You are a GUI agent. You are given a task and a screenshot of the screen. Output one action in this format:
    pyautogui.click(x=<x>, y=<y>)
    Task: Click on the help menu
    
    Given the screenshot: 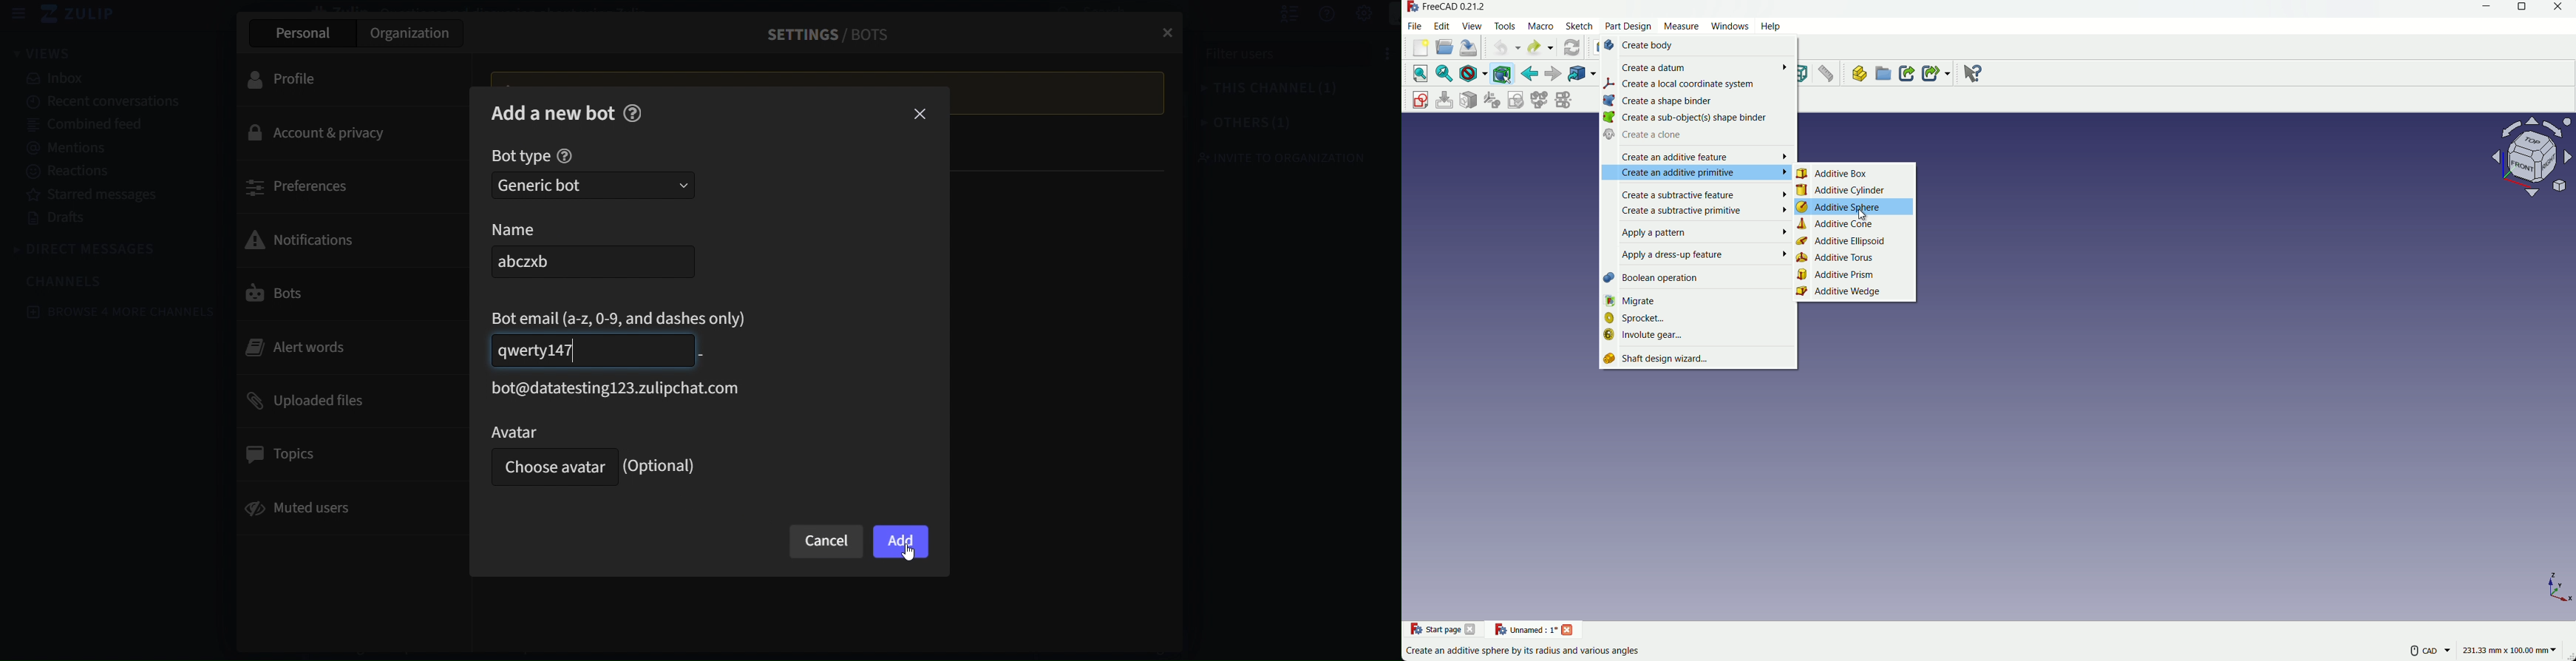 What is the action you would take?
    pyautogui.click(x=1770, y=26)
    